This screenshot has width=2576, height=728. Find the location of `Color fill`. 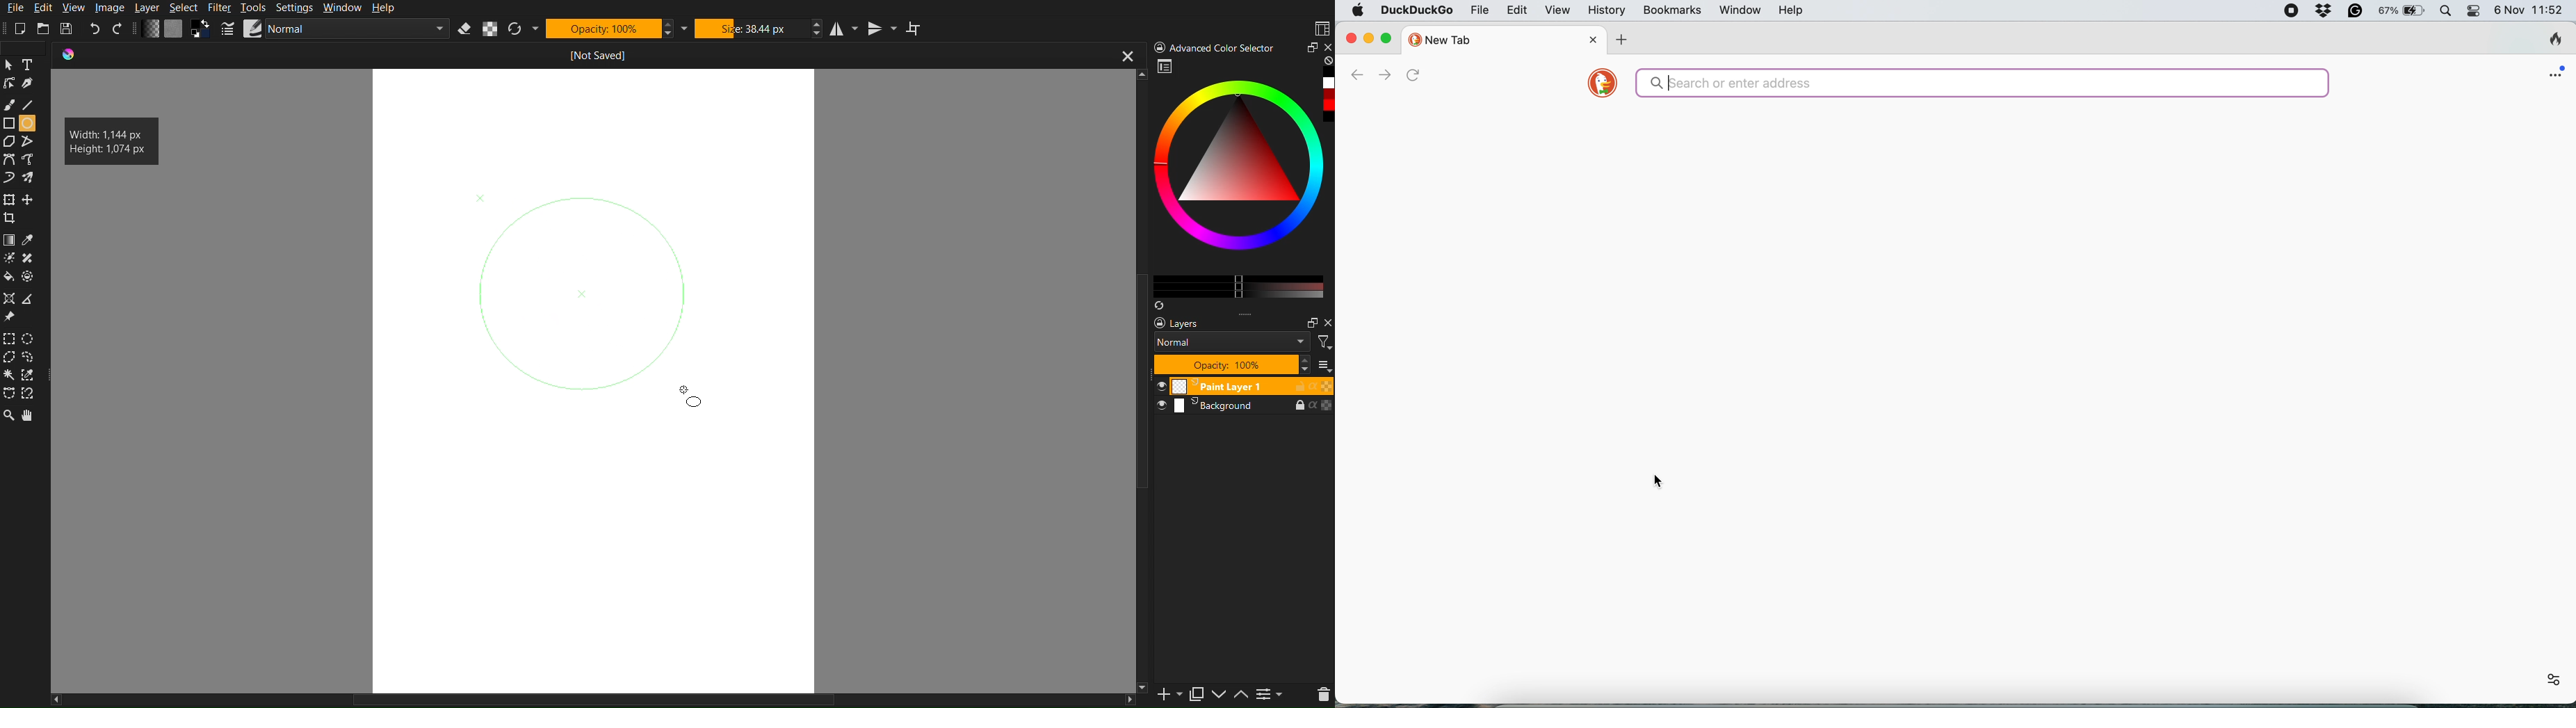

Color fill is located at coordinates (8, 278).